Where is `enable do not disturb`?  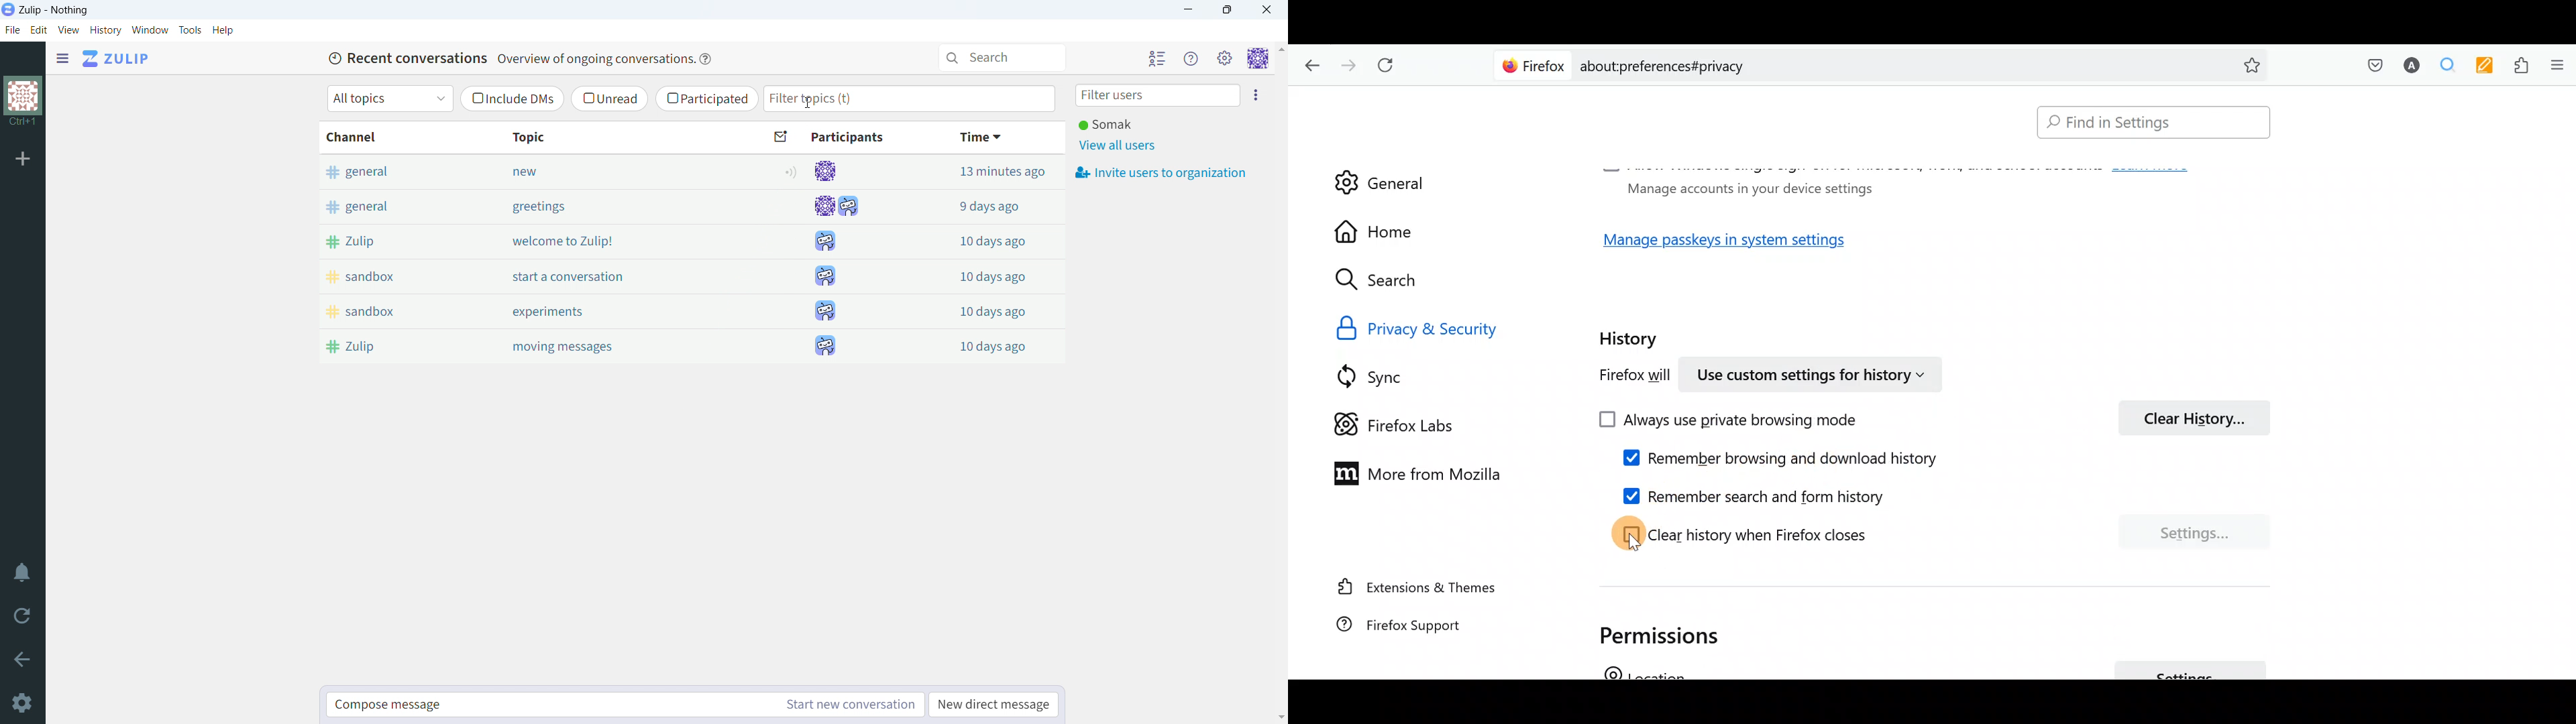
enable do not disturb is located at coordinates (23, 572).